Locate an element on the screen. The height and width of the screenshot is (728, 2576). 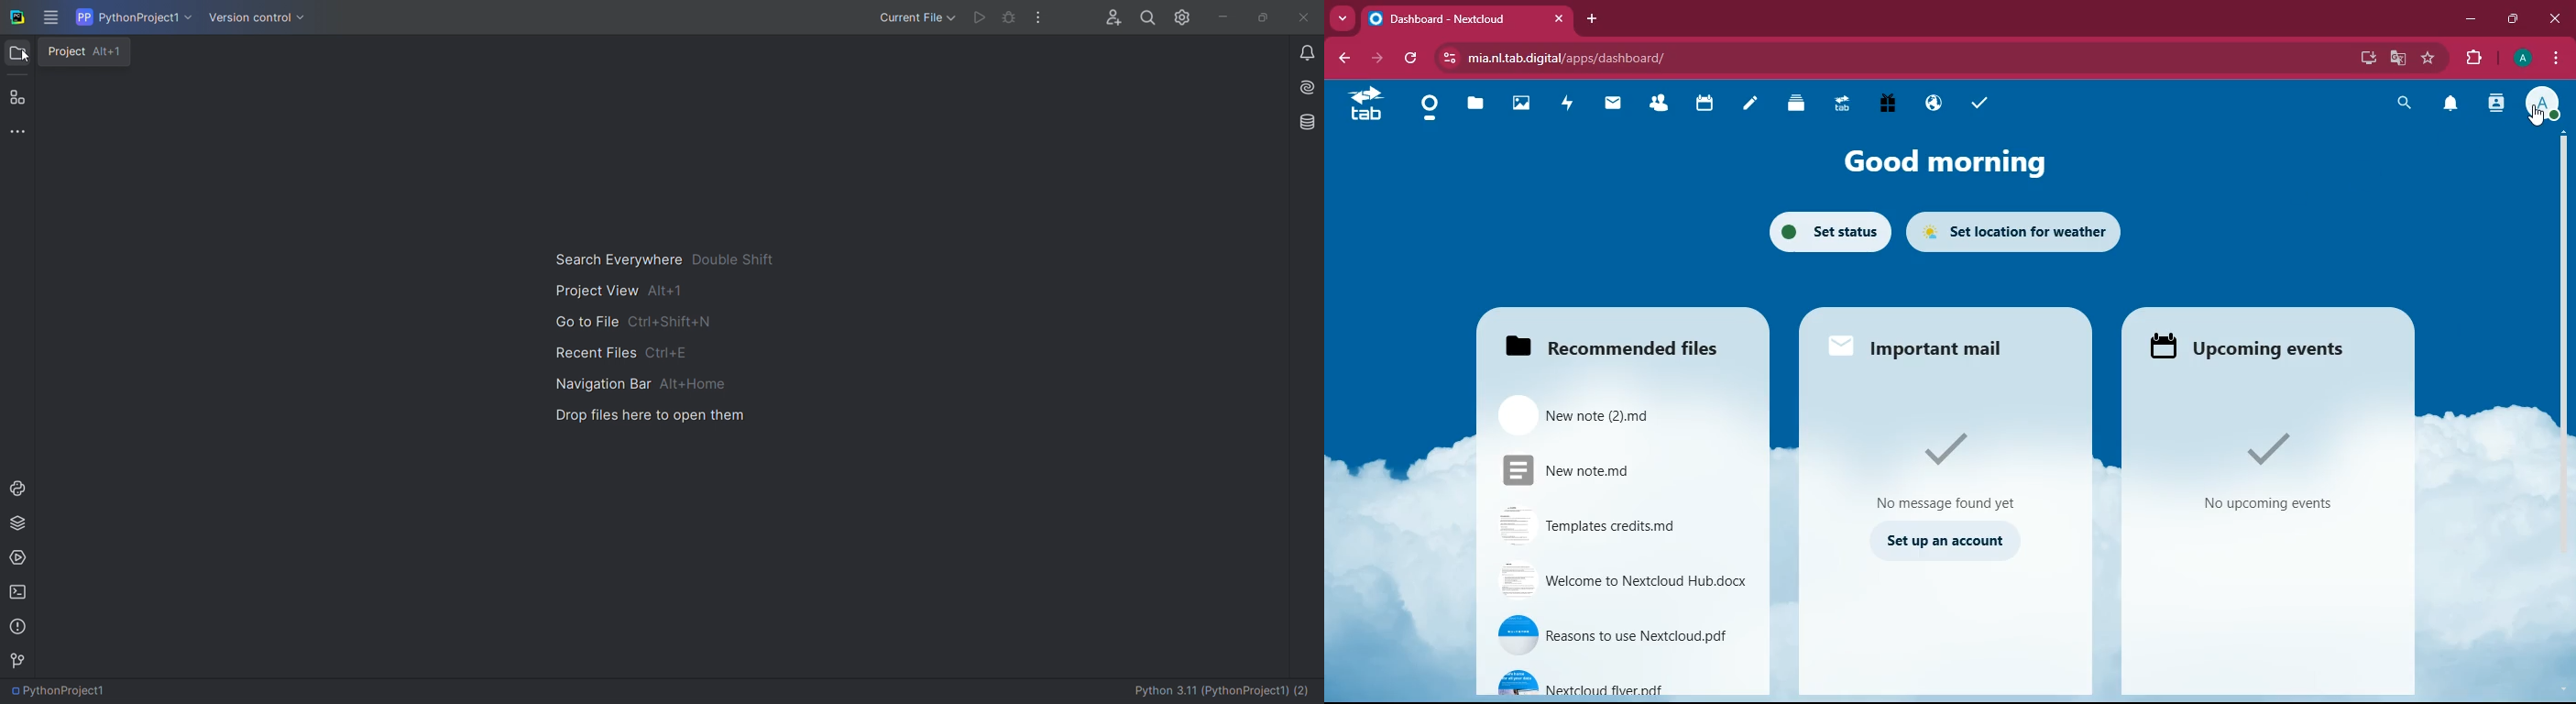
contacts is located at coordinates (2494, 105).